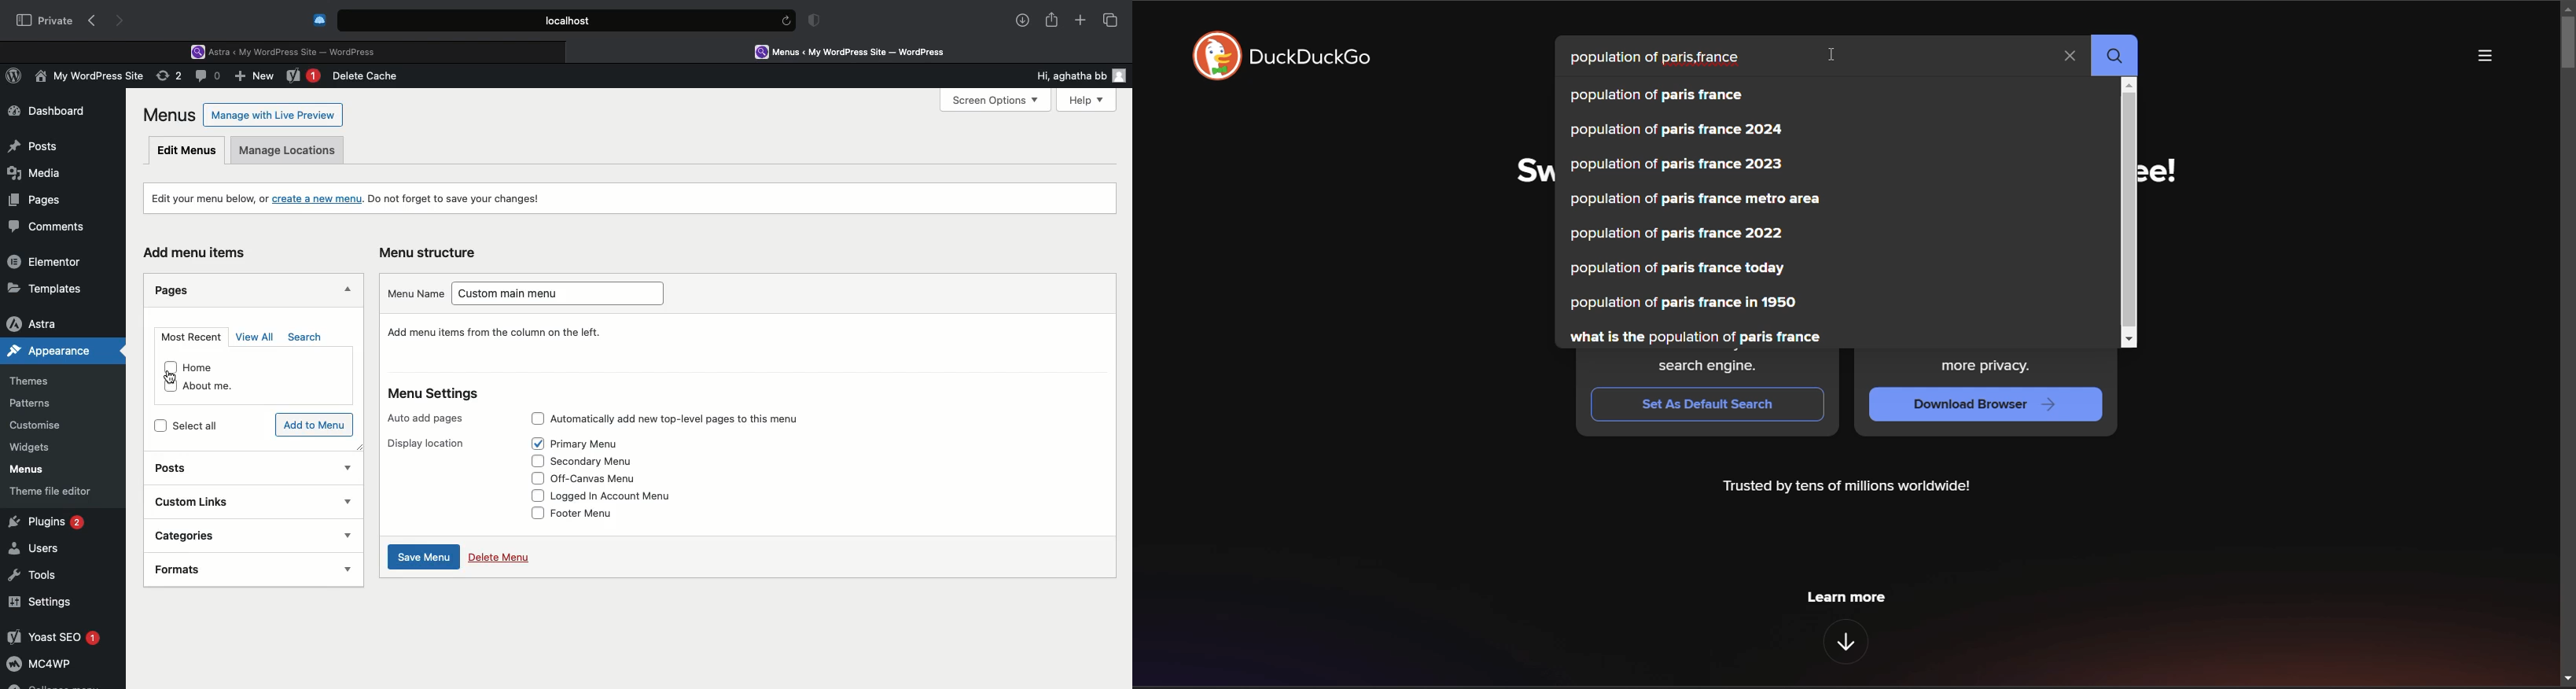 The width and height of the screenshot is (2576, 700). I want to click on Posts, so click(32, 142).